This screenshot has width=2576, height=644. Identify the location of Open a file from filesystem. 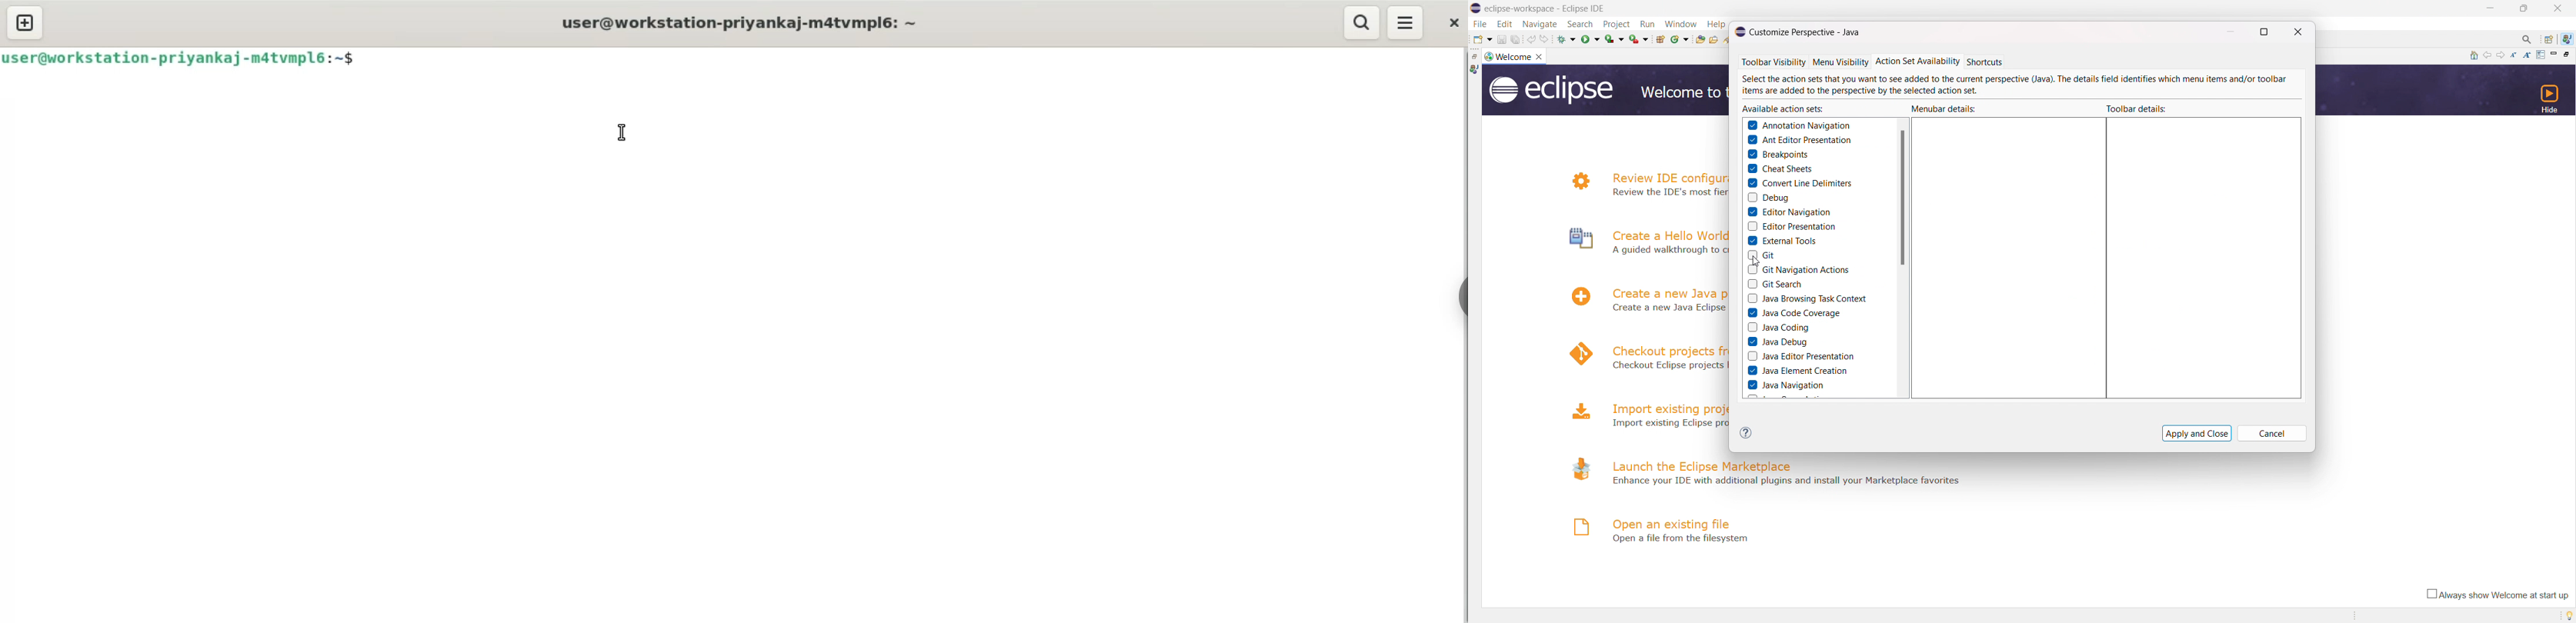
(1679, 540).